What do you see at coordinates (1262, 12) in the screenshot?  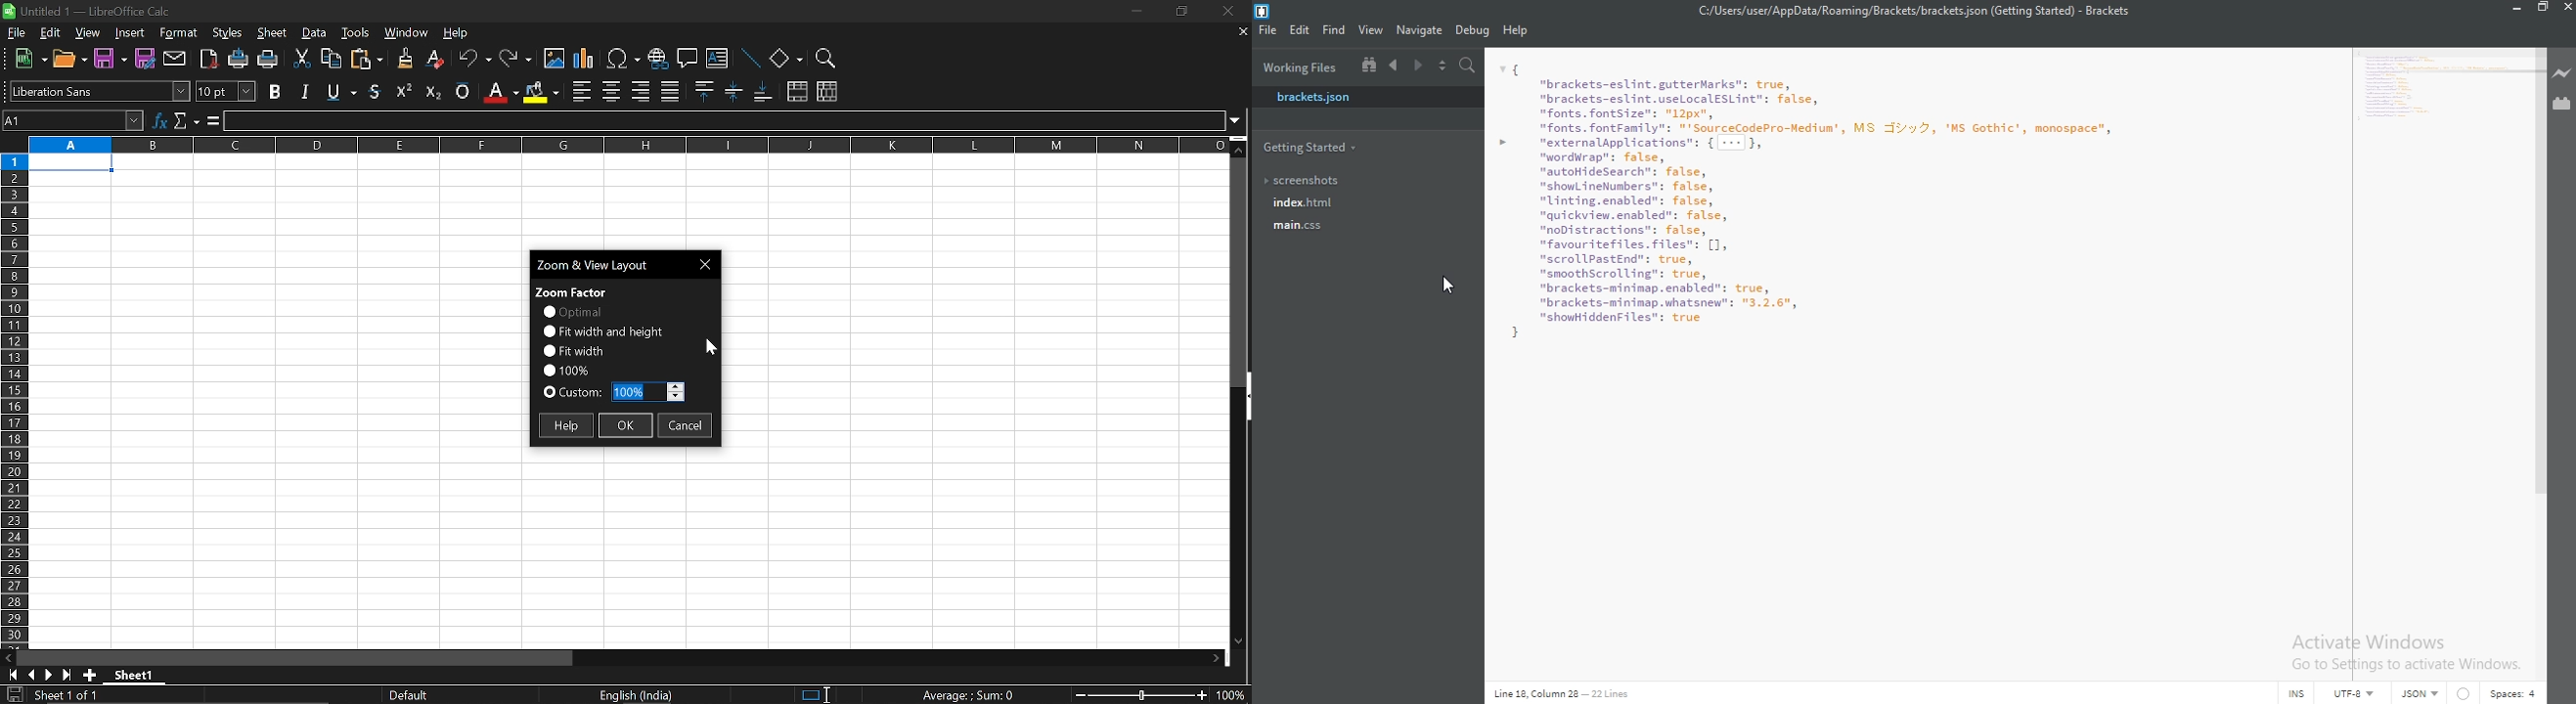 I see `Brackets Desktop Icon` at bounding box center [1262, 12].